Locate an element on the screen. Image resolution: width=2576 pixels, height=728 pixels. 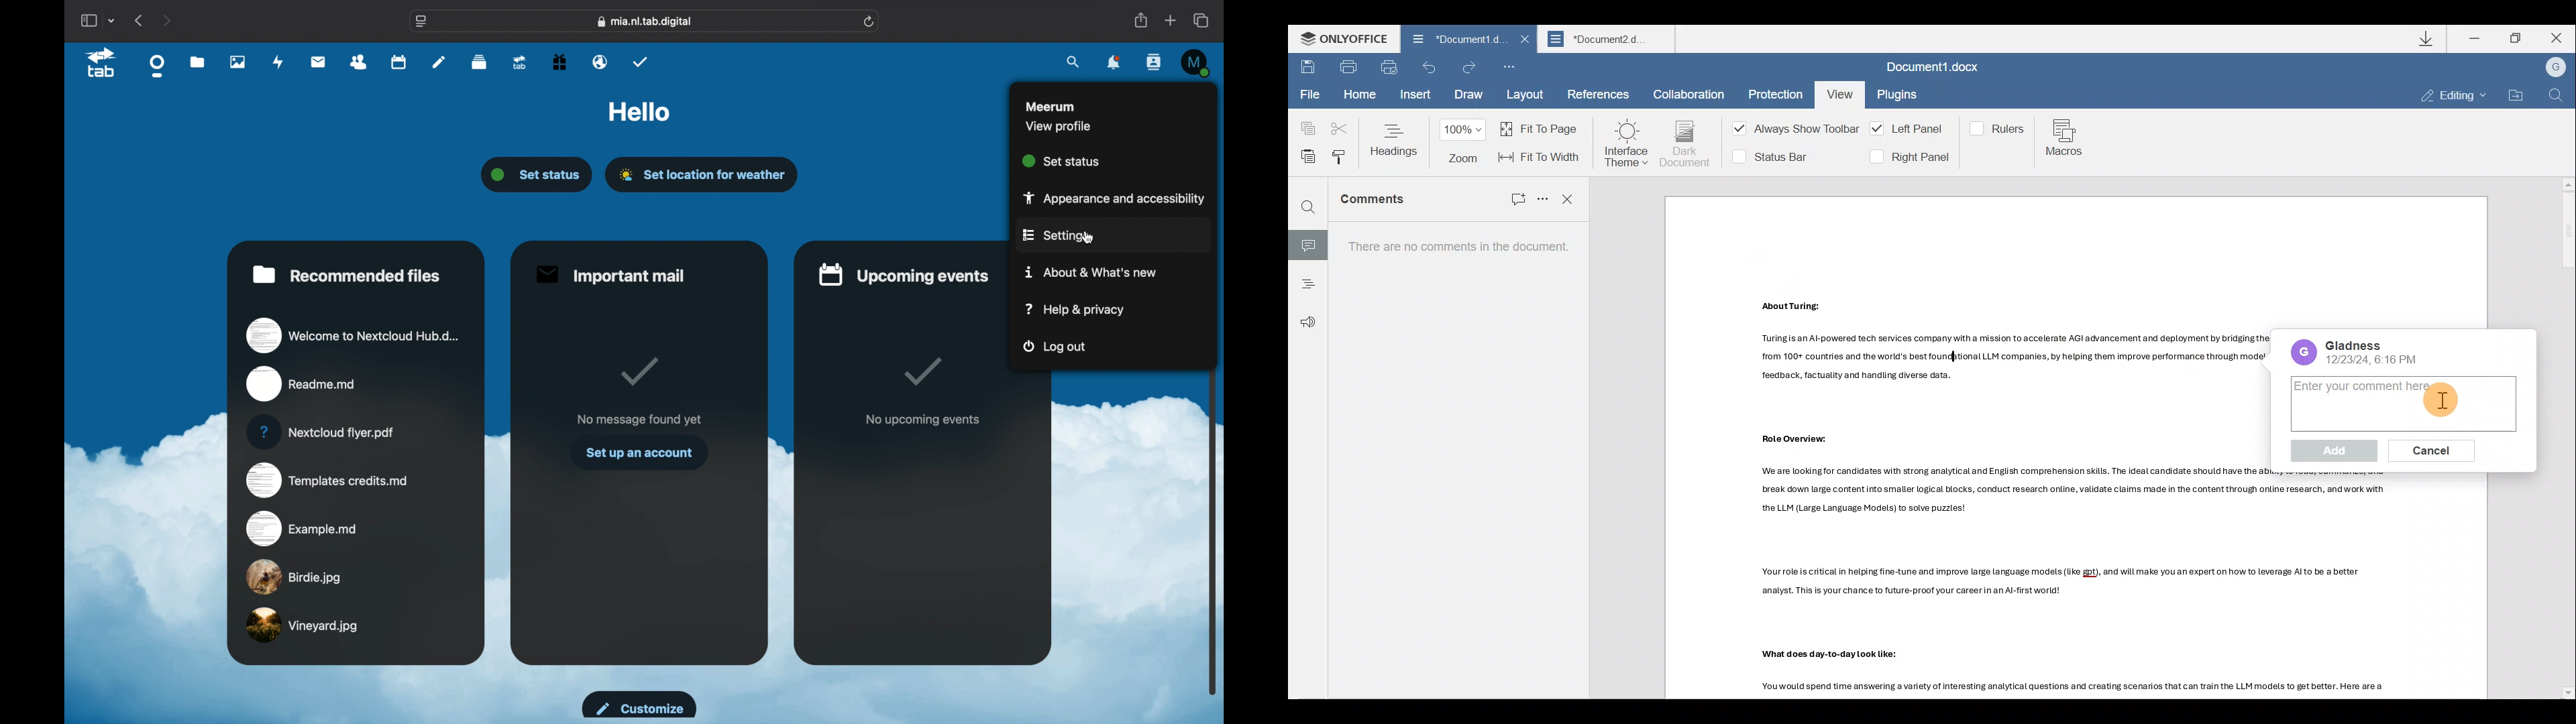
 is located at coordinates (2015, 358).